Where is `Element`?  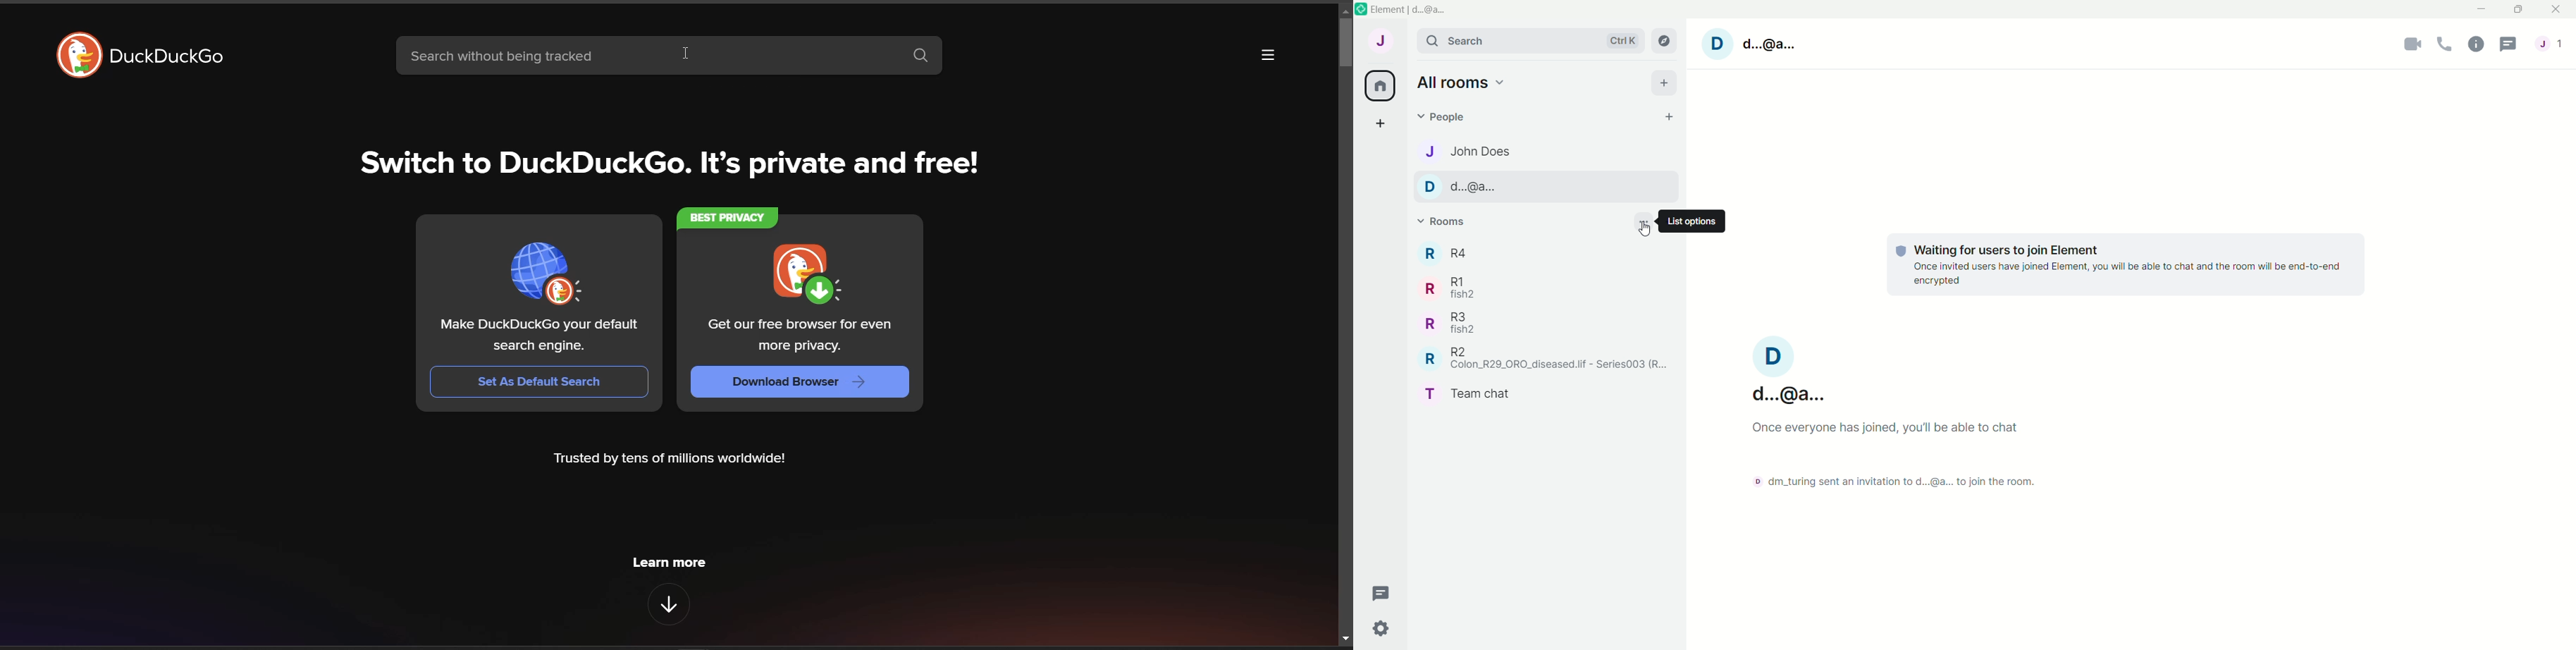
Element is located at coordinates (1413, 9).